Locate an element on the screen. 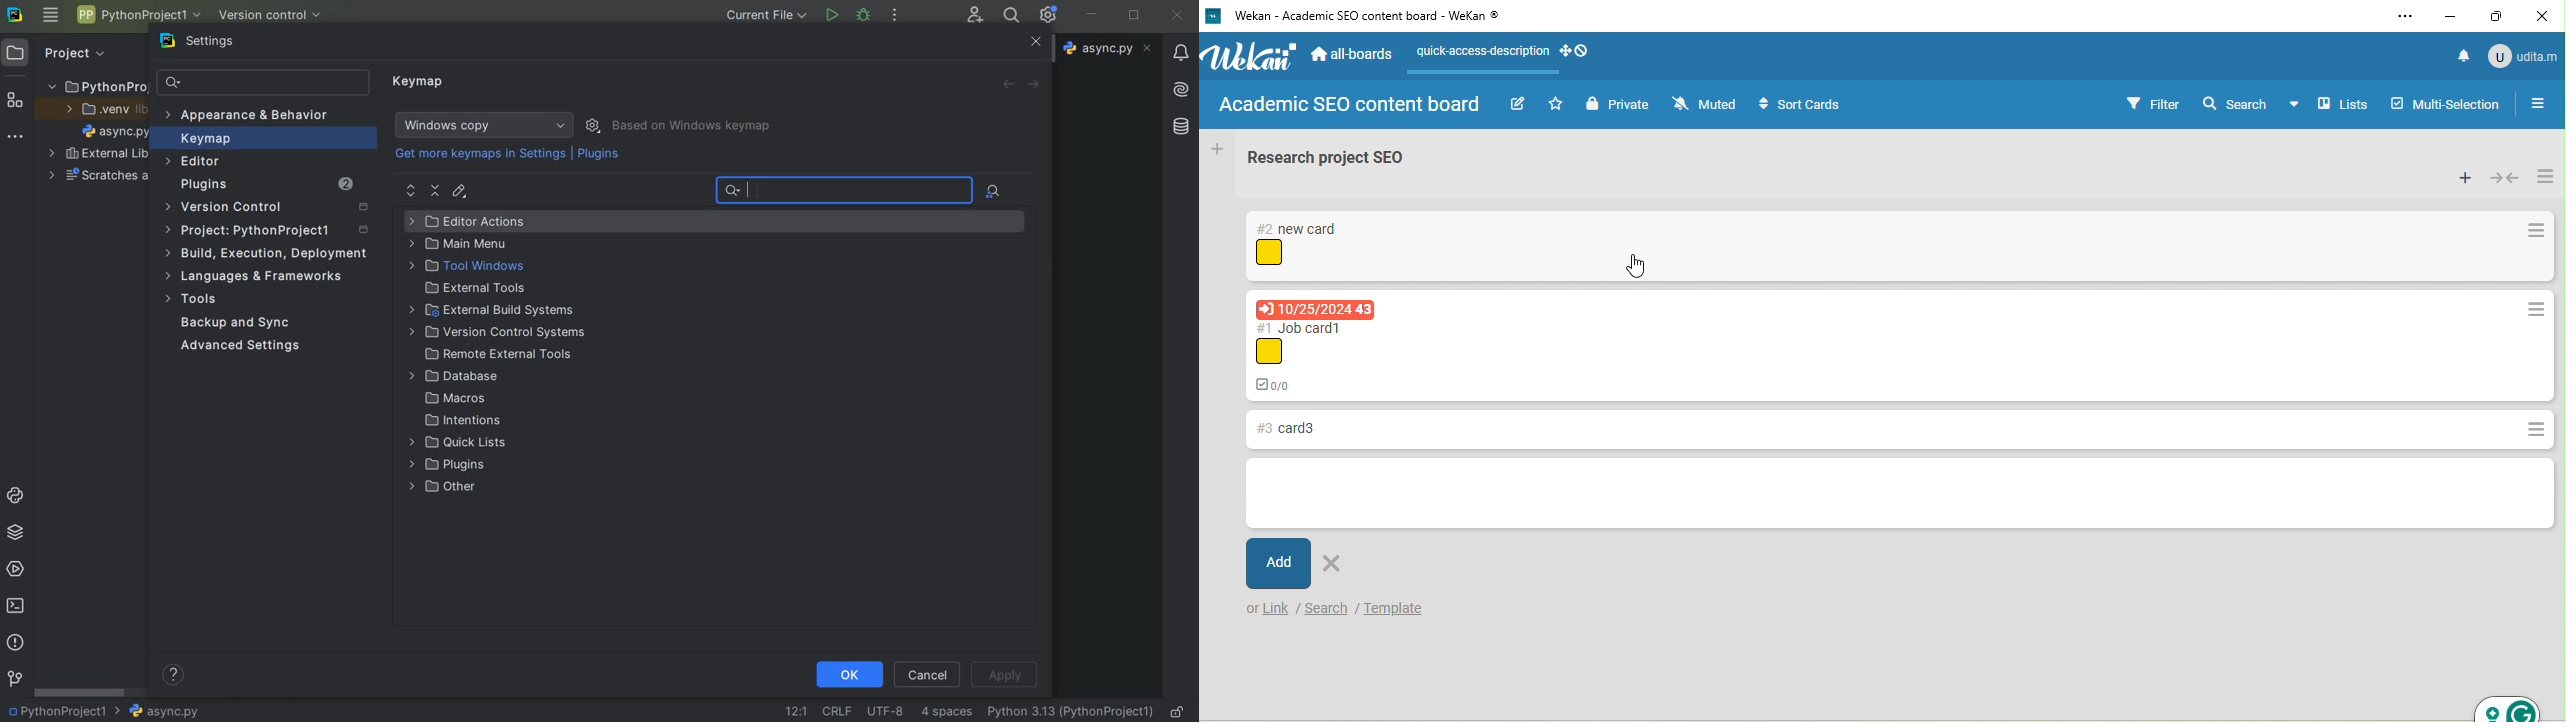 The height and width of the screenshot is (728, 2576). template is located at coordinates (1412, 606).